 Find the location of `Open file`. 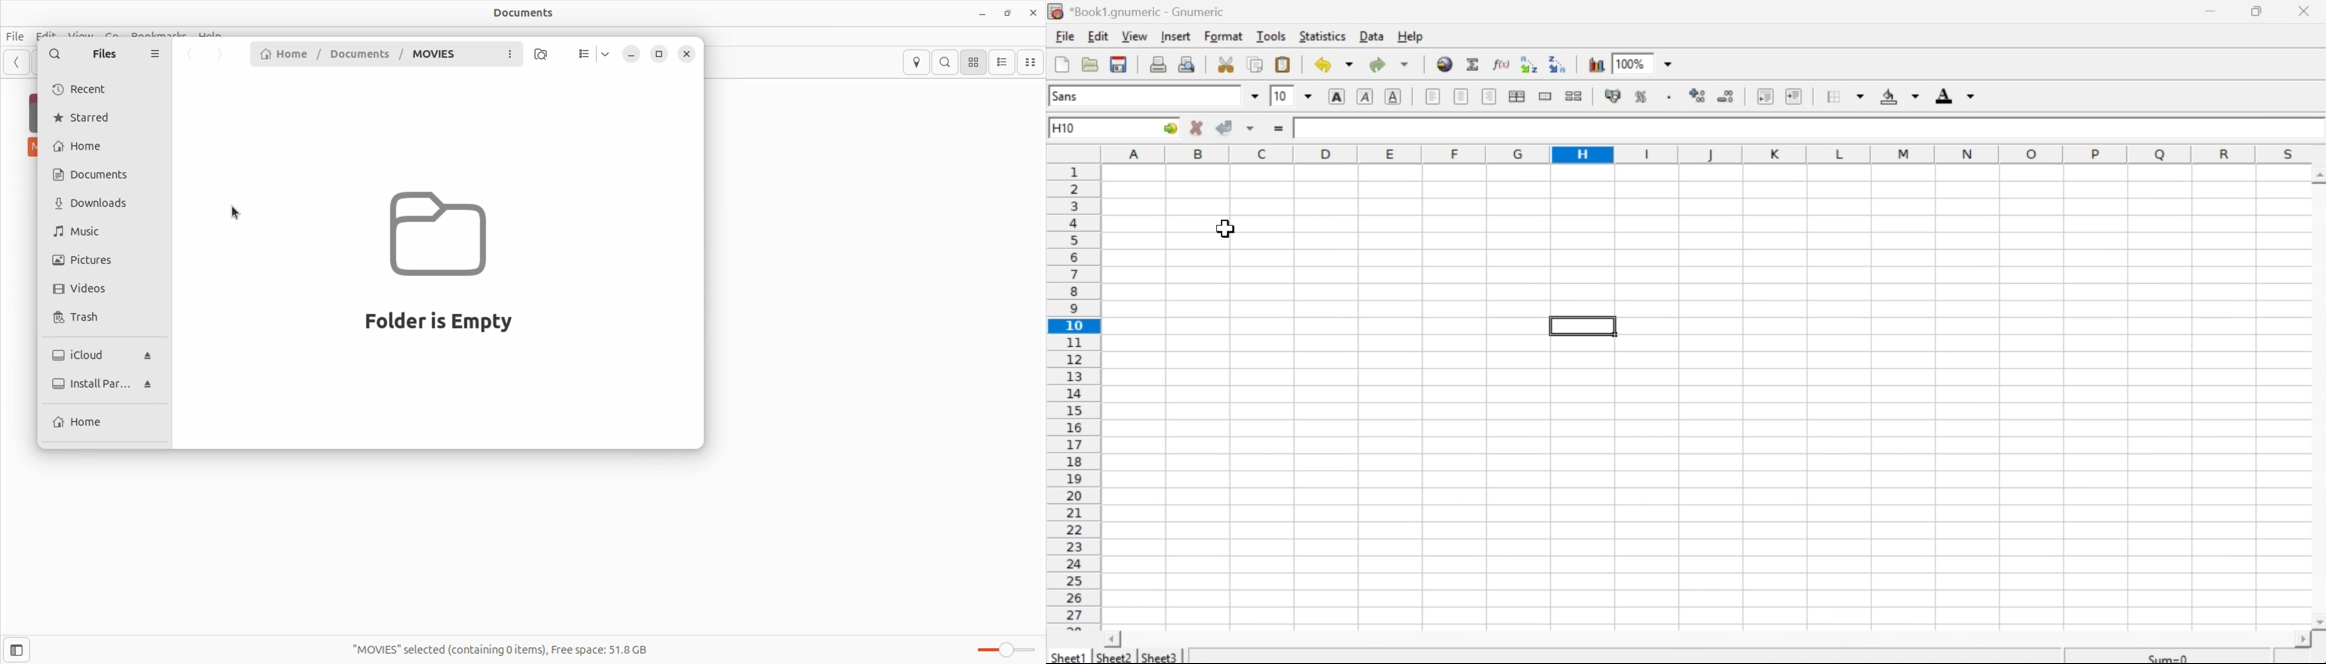

Open file is located at coordinates (1091, 67).